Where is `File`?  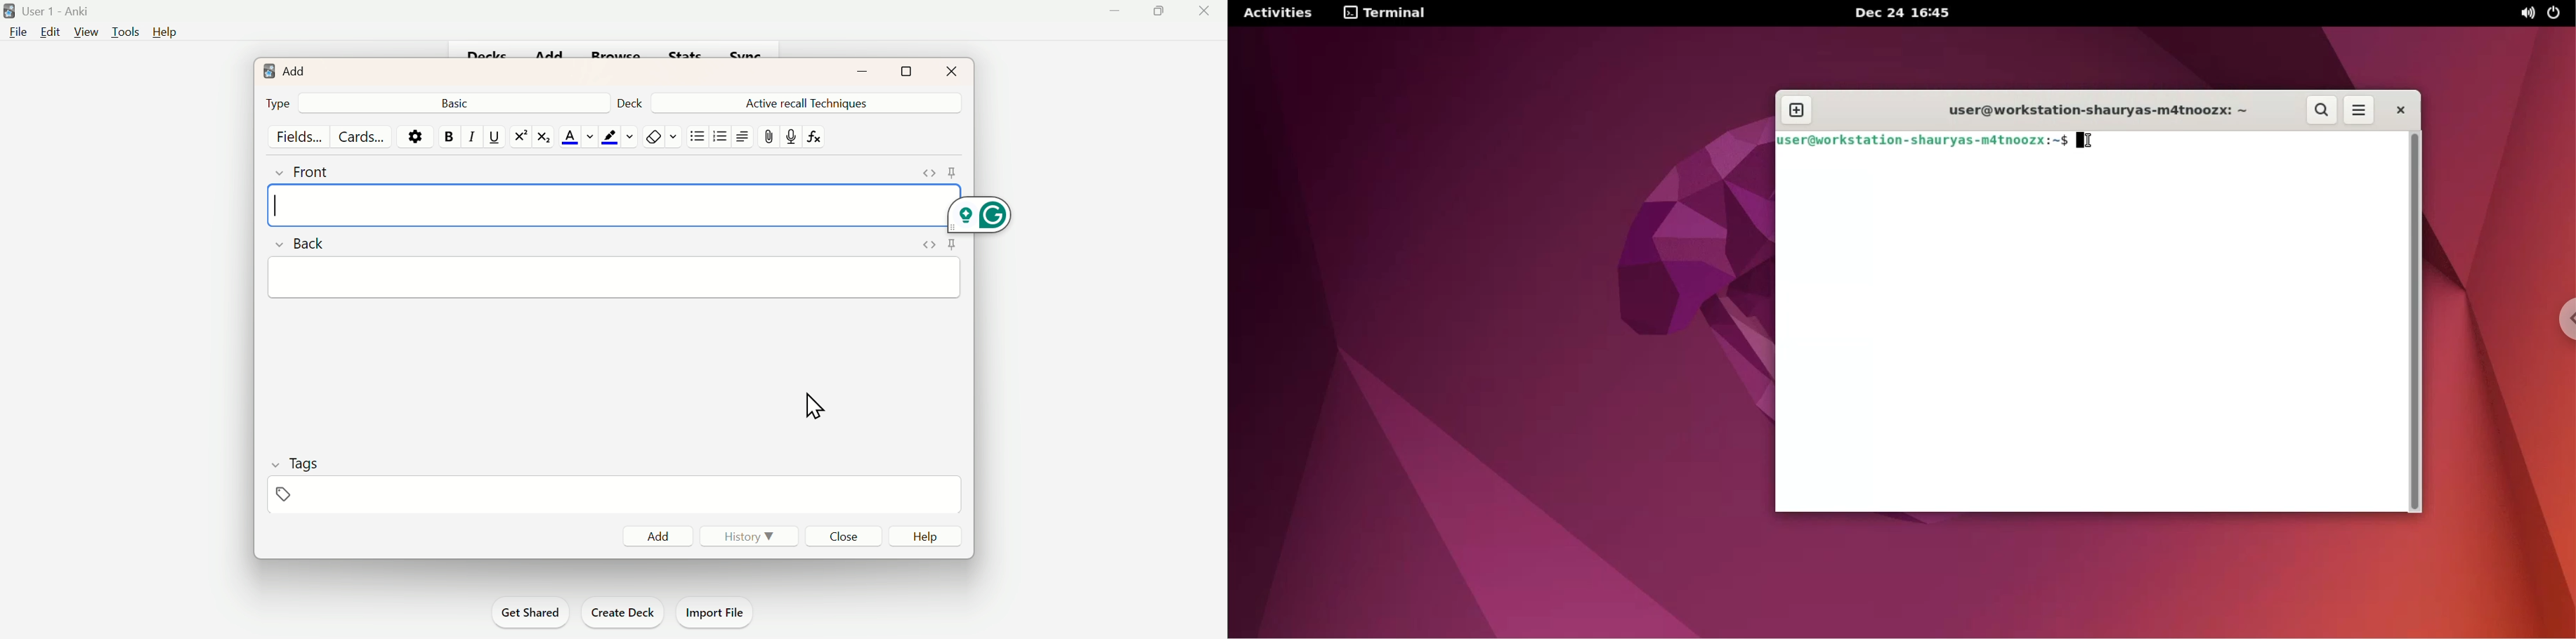
File is located at coordinates (19, 34).